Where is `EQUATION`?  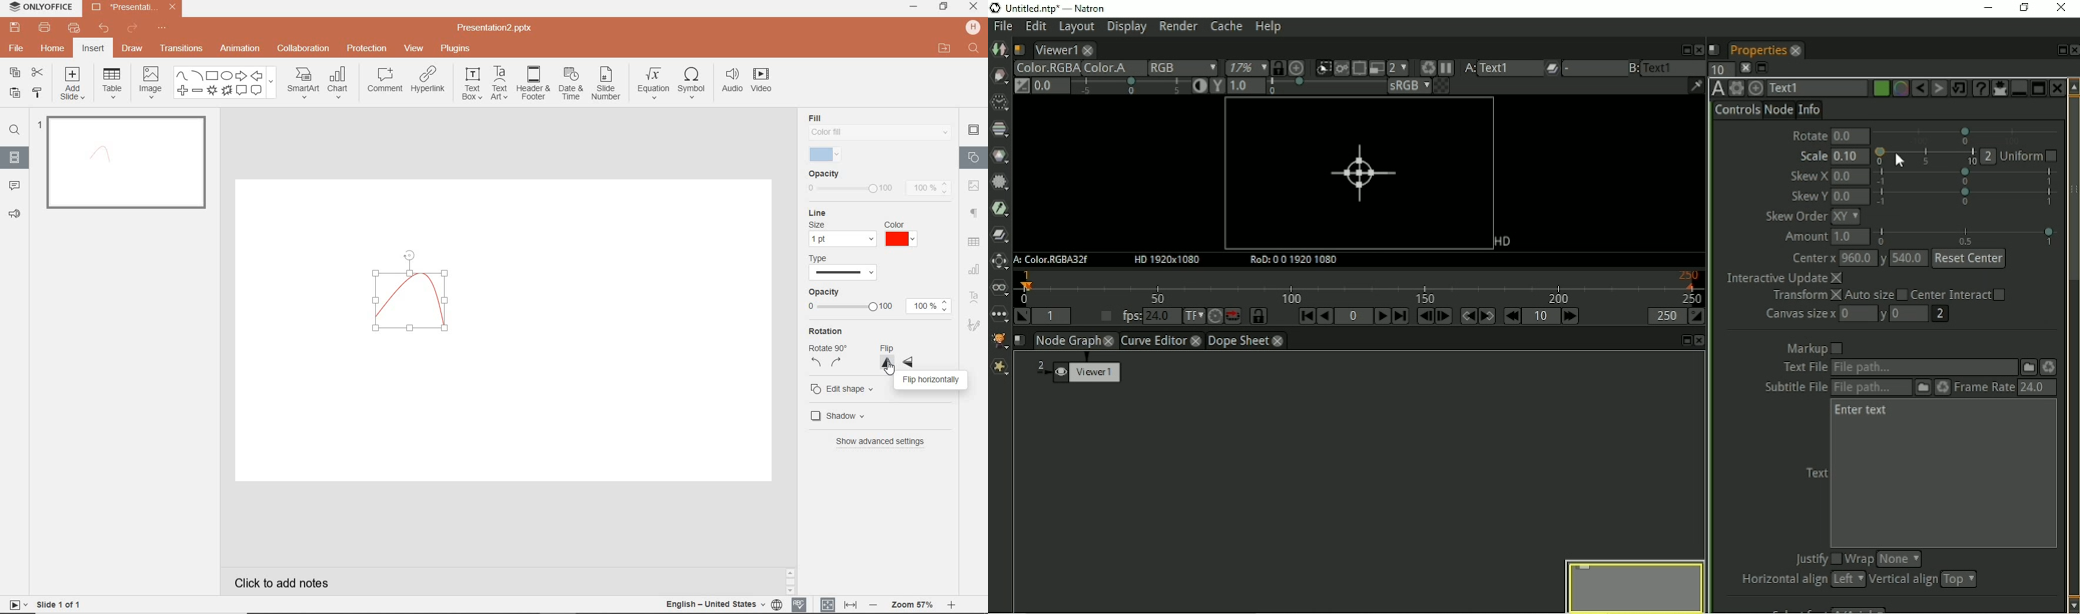 EQUATION is located at coordinates (653, 82).